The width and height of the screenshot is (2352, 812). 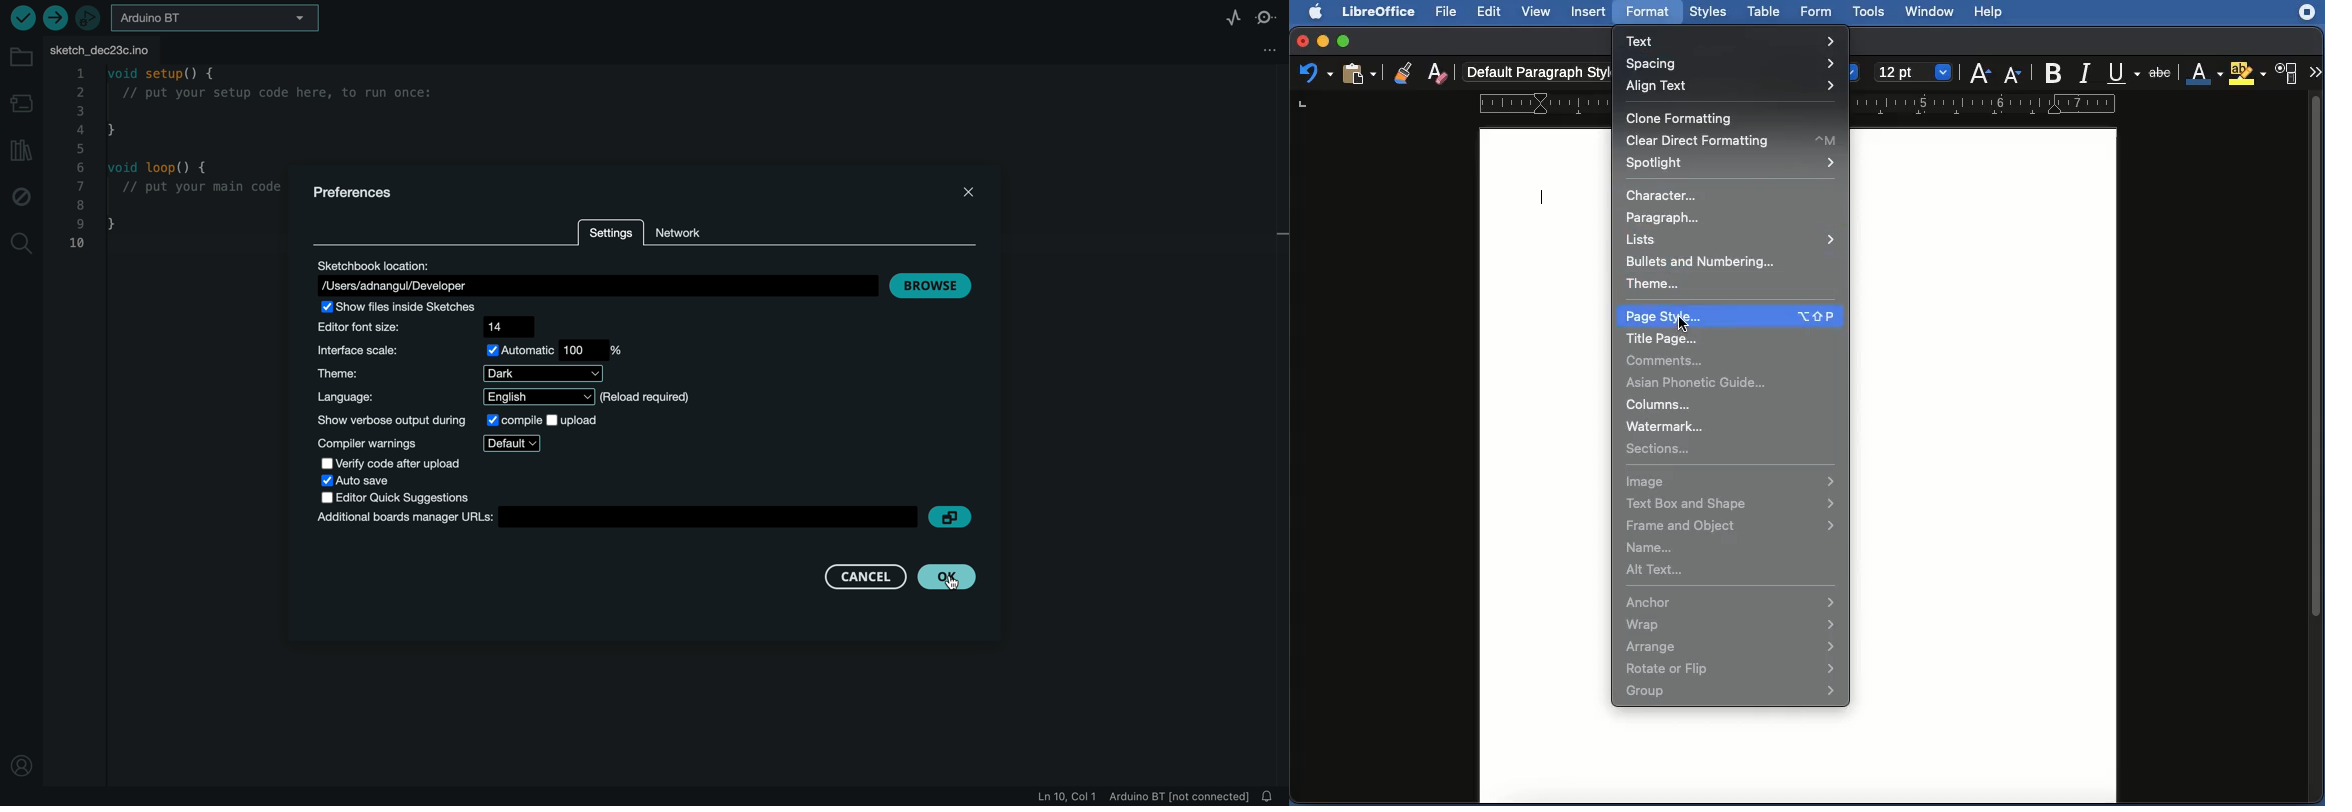 What do you see at coordinates (1450, 13) in the screenshot?
I see `File` at bounding box center [1450, 13].